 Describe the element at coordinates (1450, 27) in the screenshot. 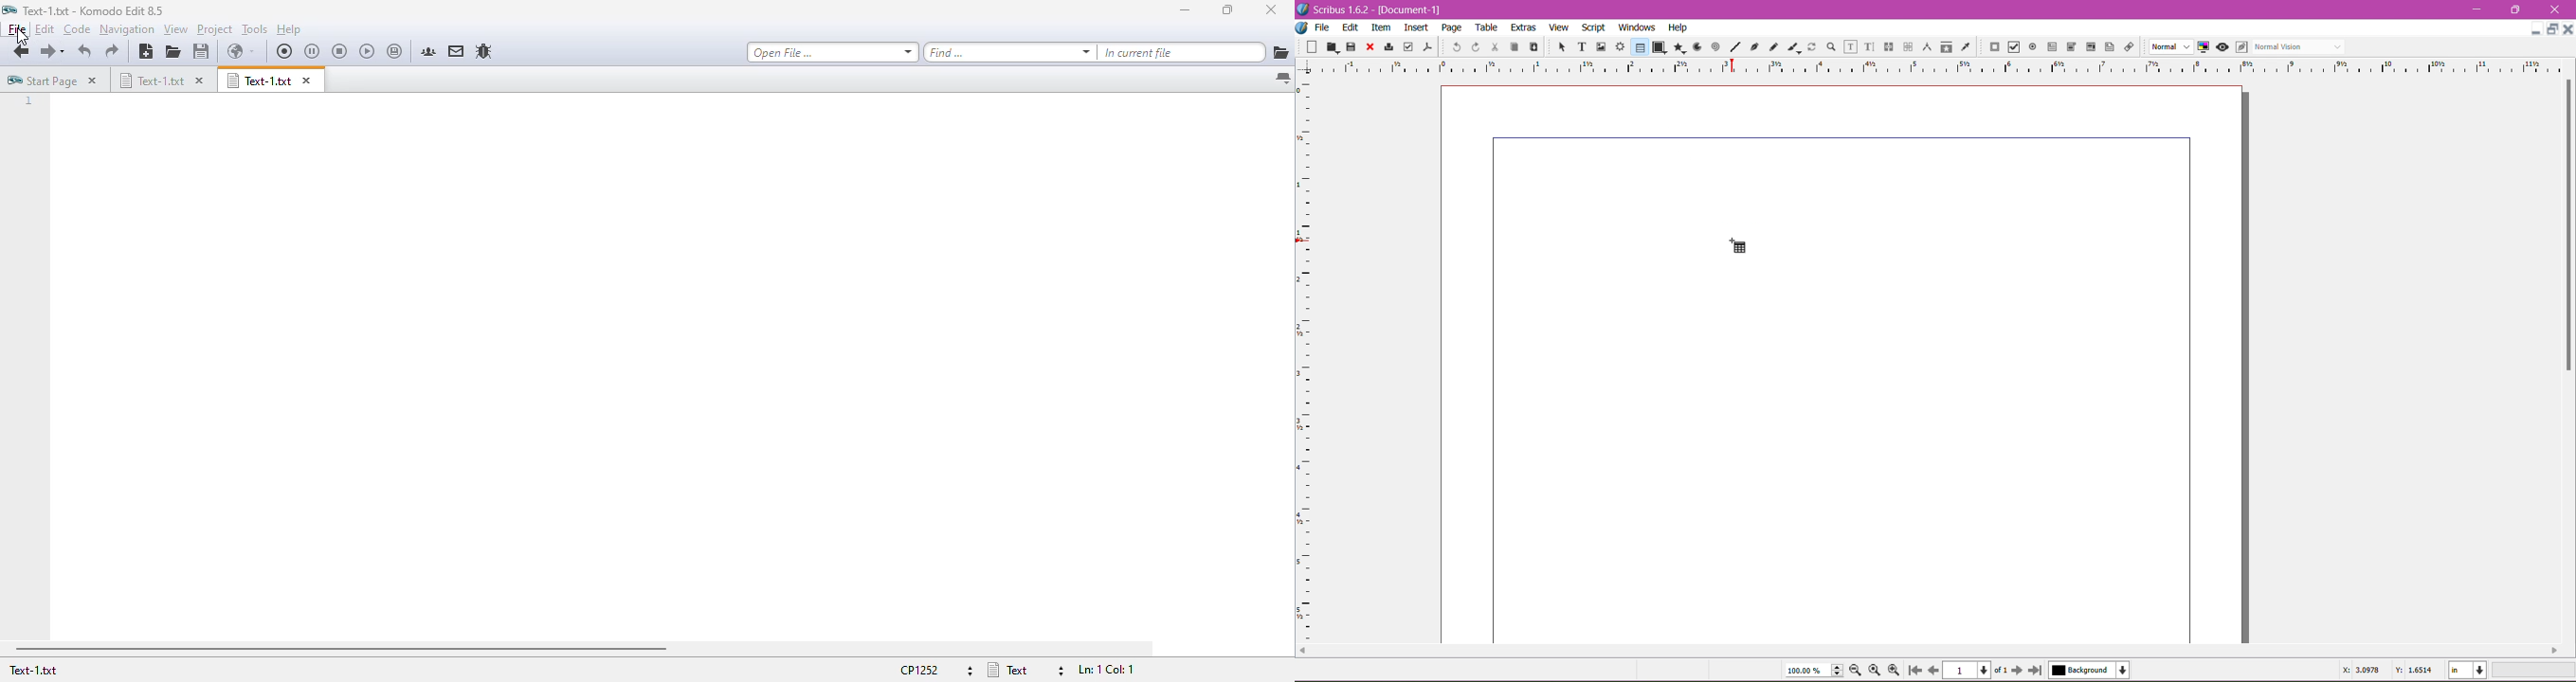

I see `Page` at that location.